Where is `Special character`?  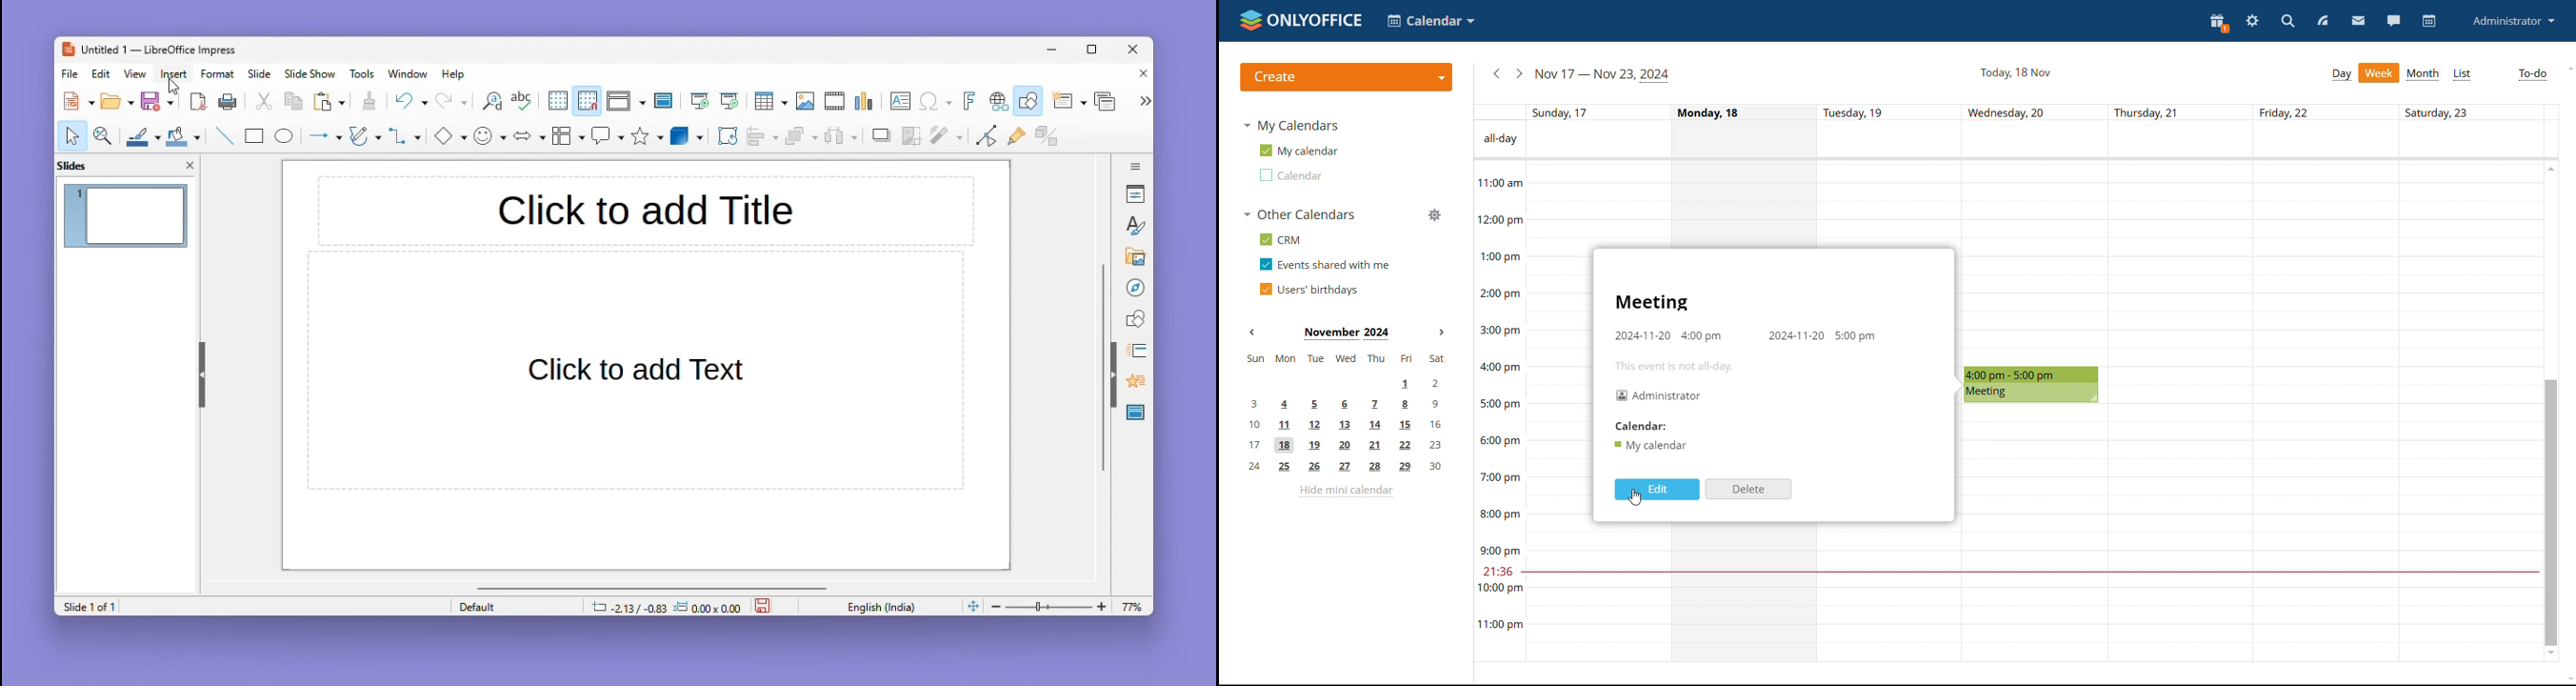
Special character is located at coordinates (936, 103).